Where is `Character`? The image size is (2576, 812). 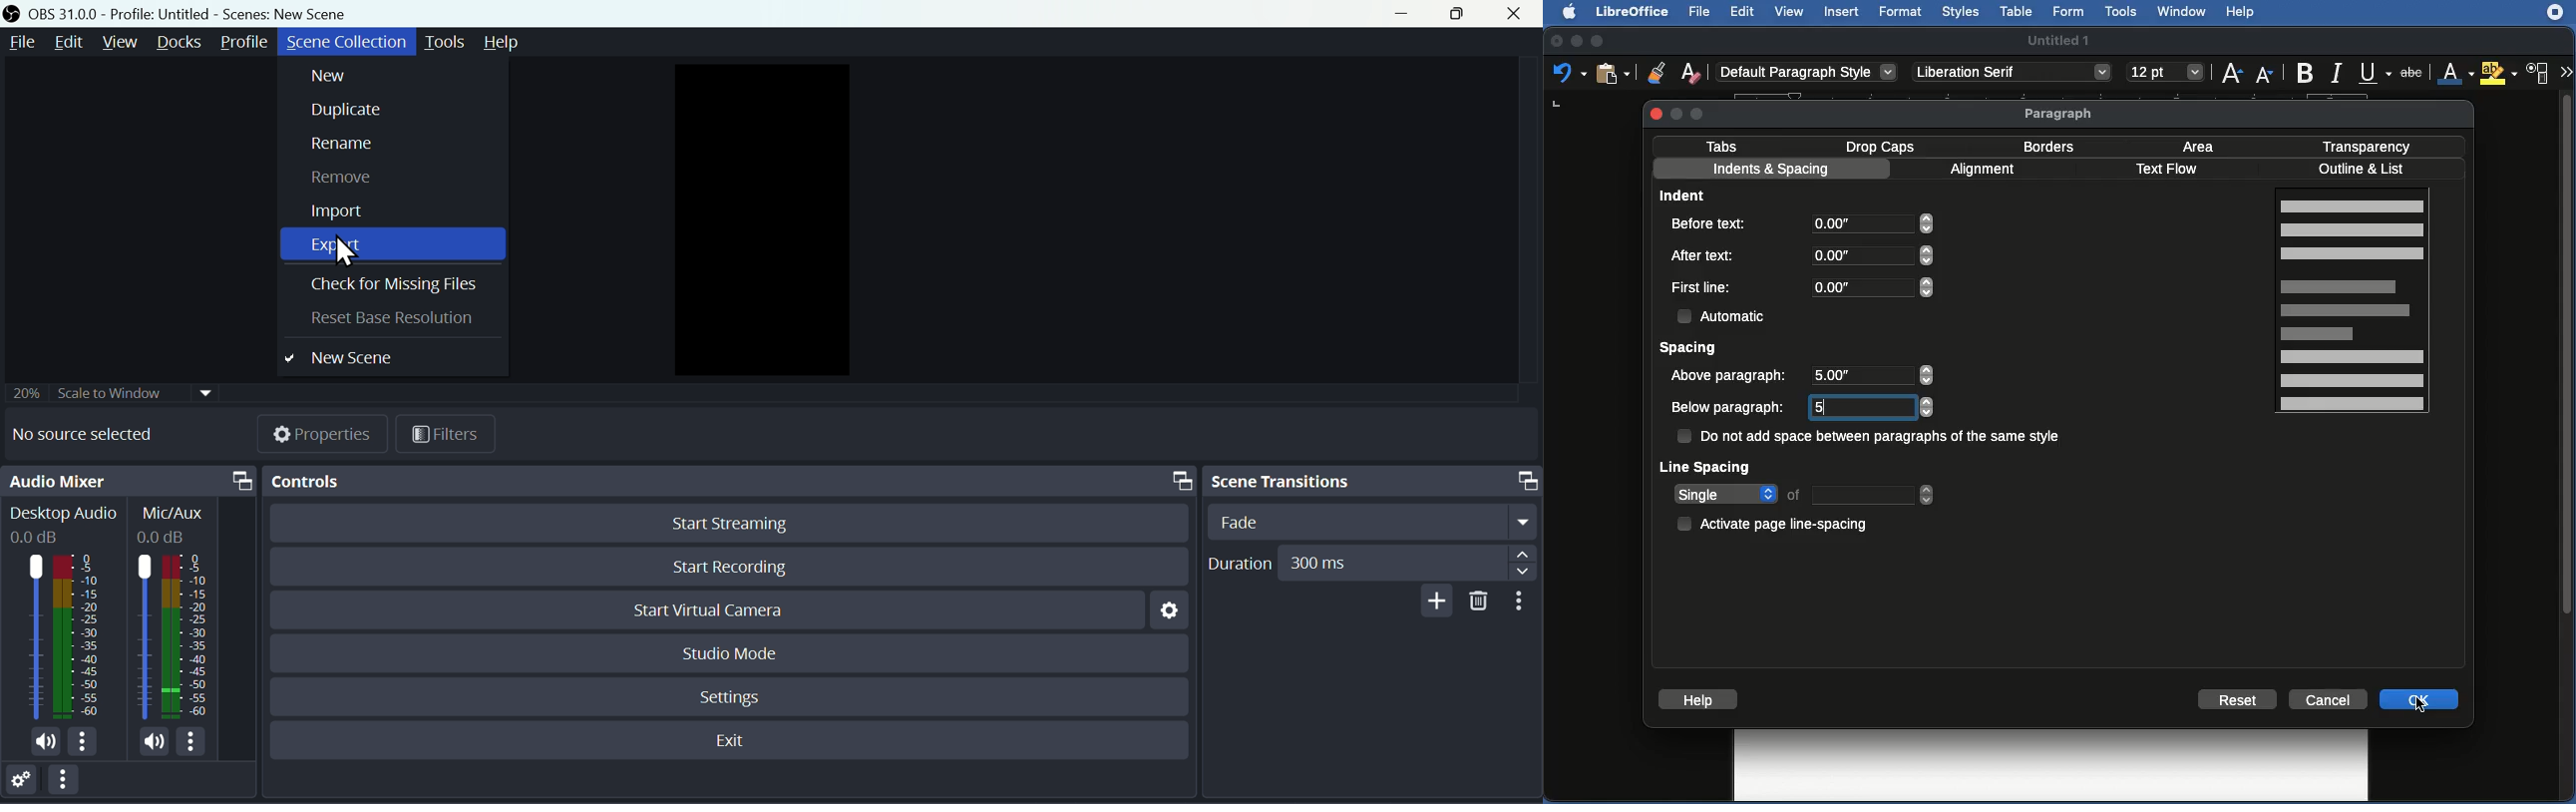
Character is located at coordinates (2538, 74).